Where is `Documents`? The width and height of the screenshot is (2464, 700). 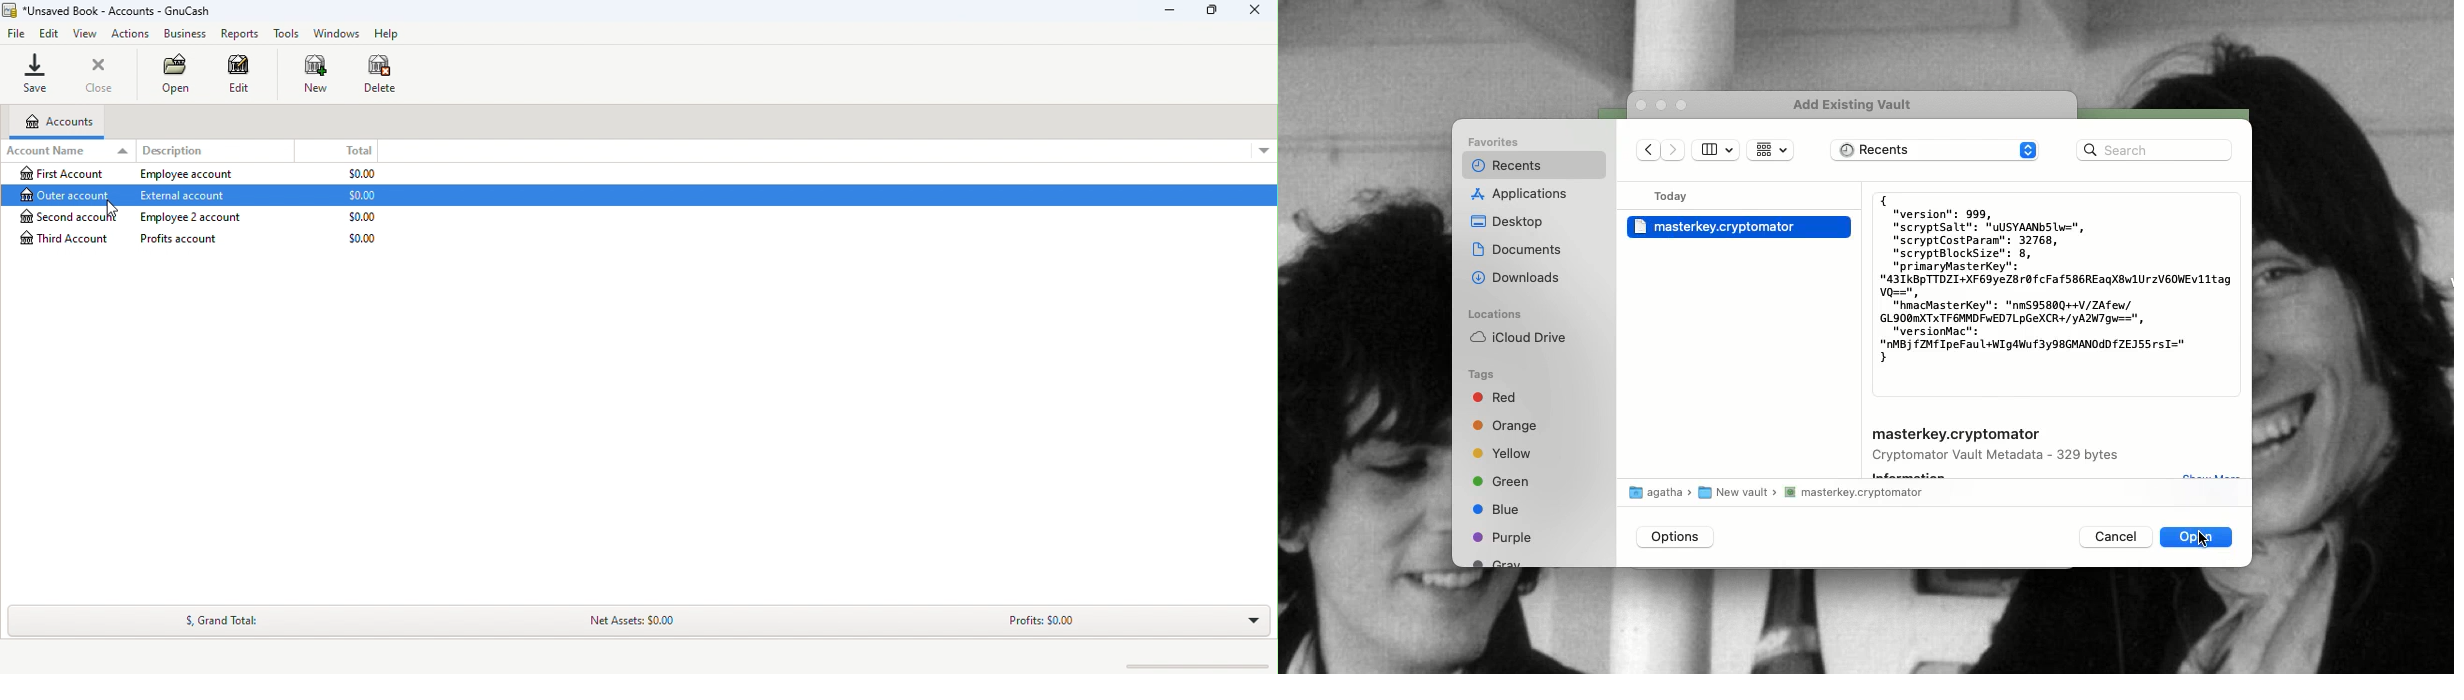
Documents is located at coordinates (1517, 249).